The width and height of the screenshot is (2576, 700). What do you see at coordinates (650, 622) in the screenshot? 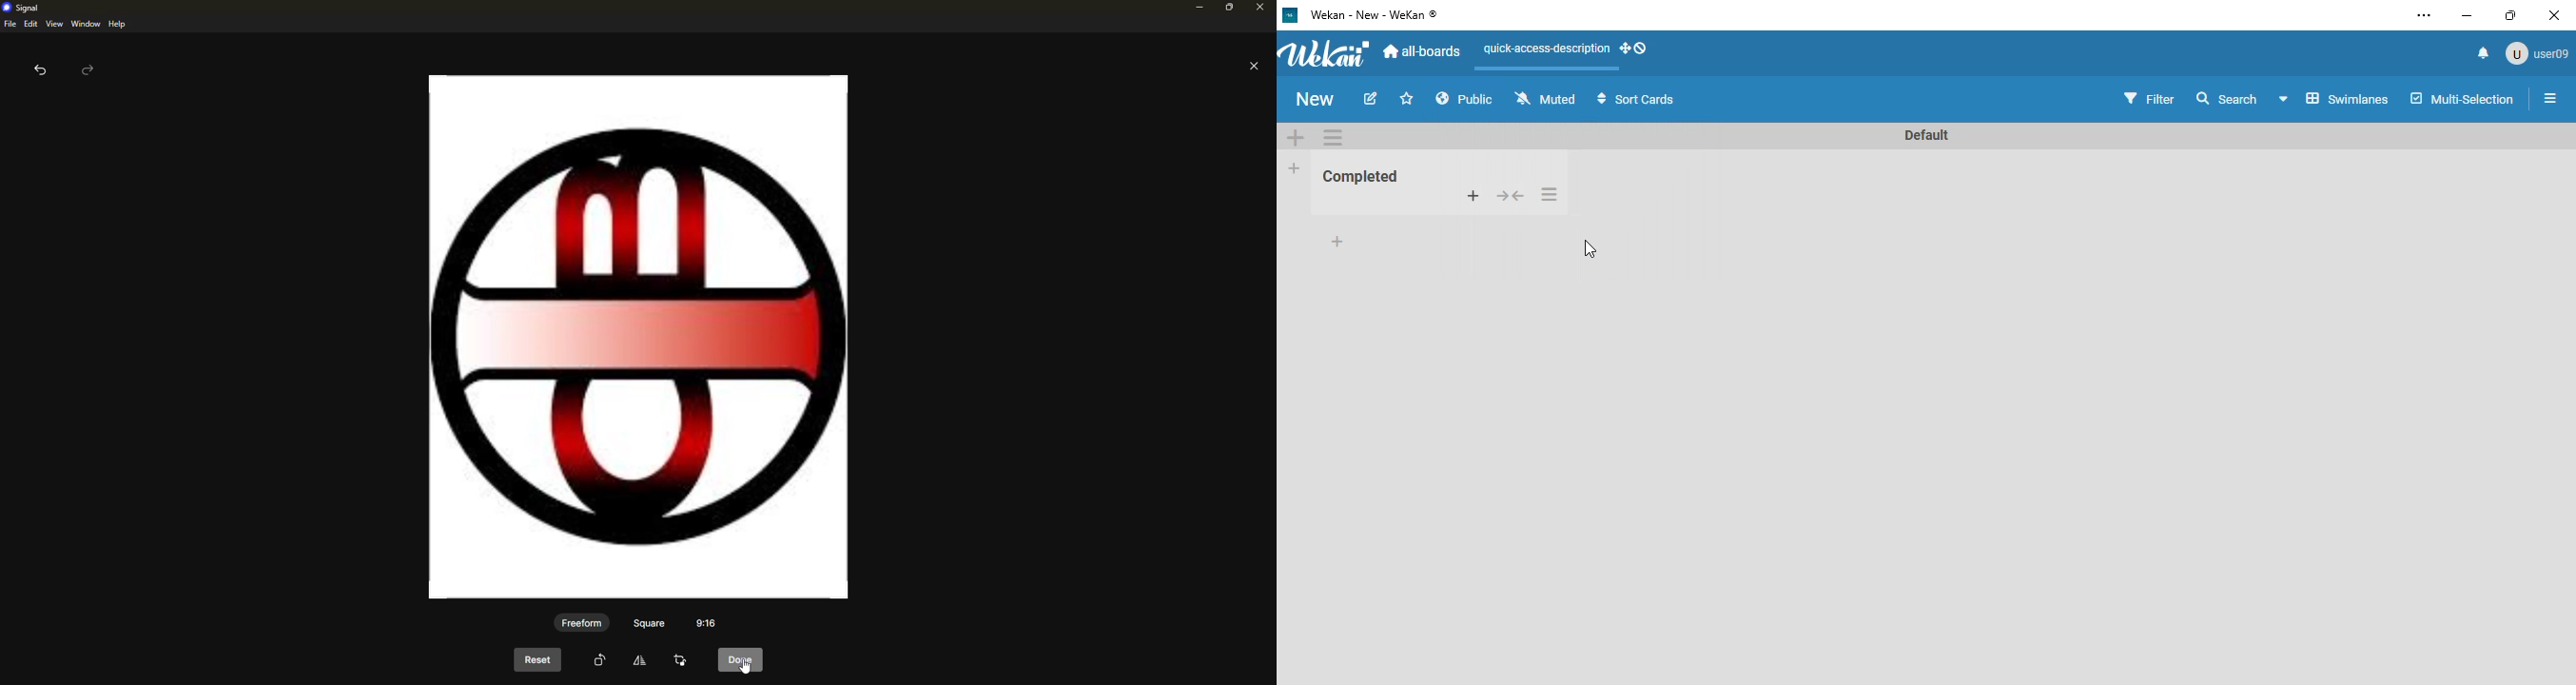
I see `square` at bounding box center [650, 622].